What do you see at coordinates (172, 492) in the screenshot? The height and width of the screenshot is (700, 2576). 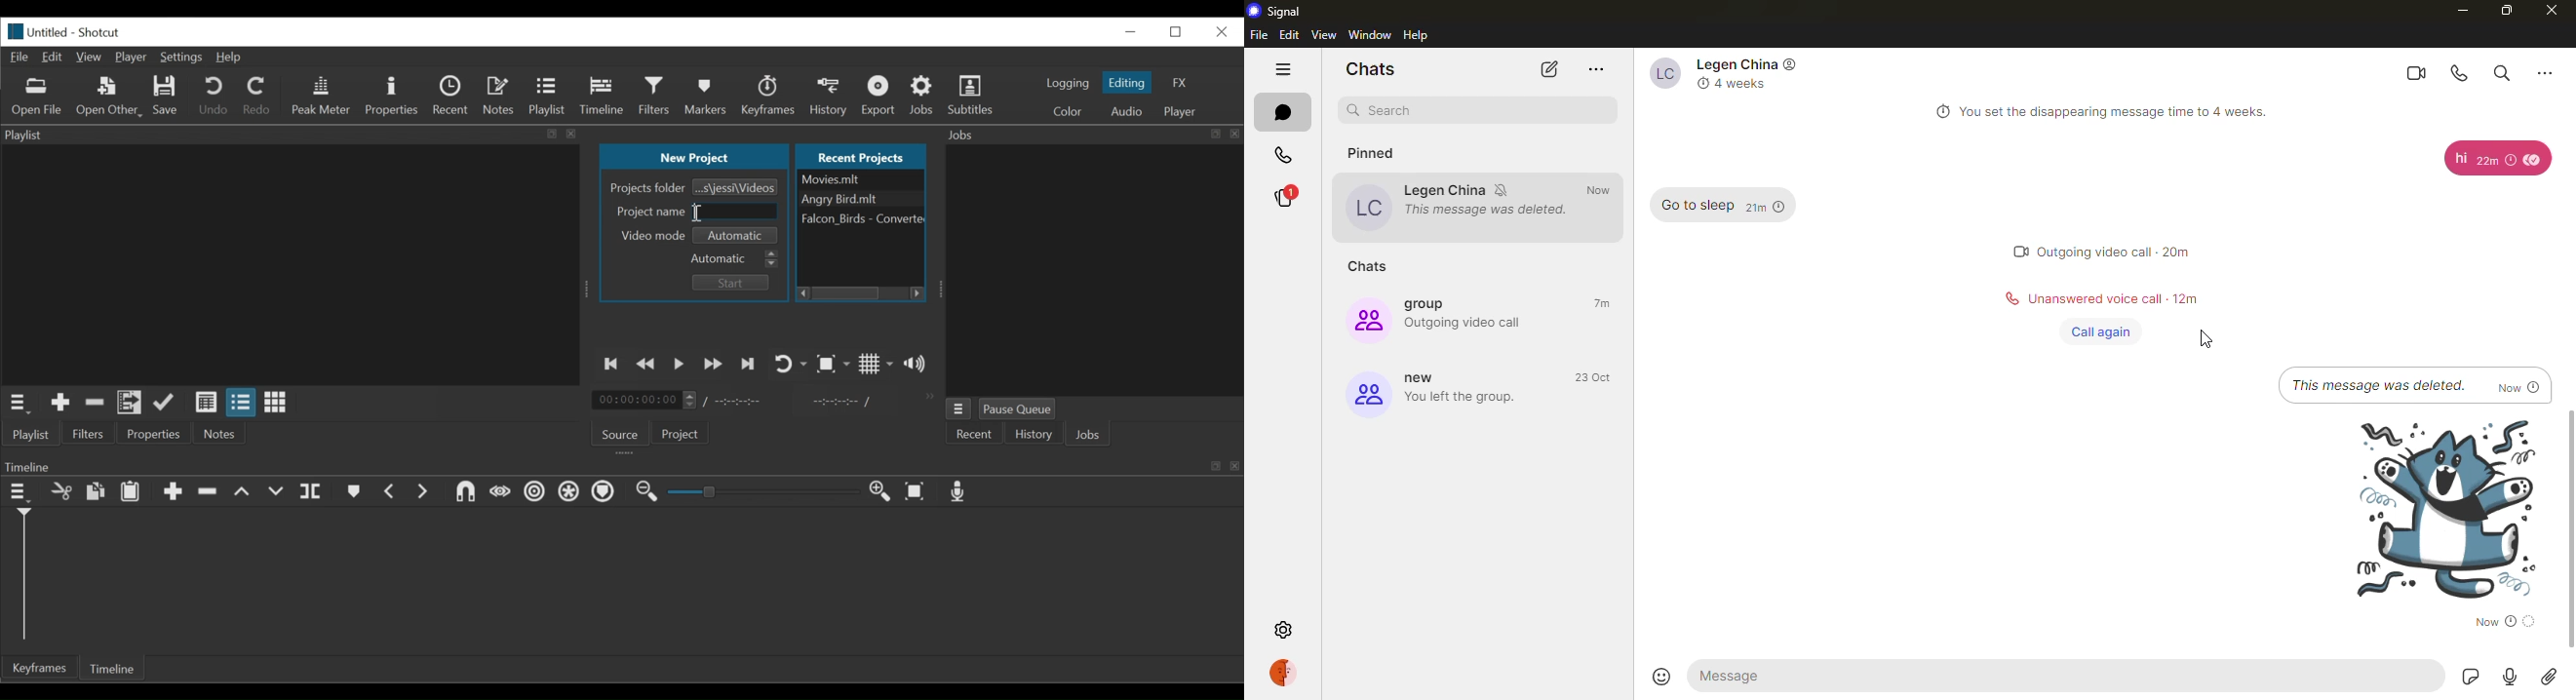 I see `Append` at bounding box center [172, 492].